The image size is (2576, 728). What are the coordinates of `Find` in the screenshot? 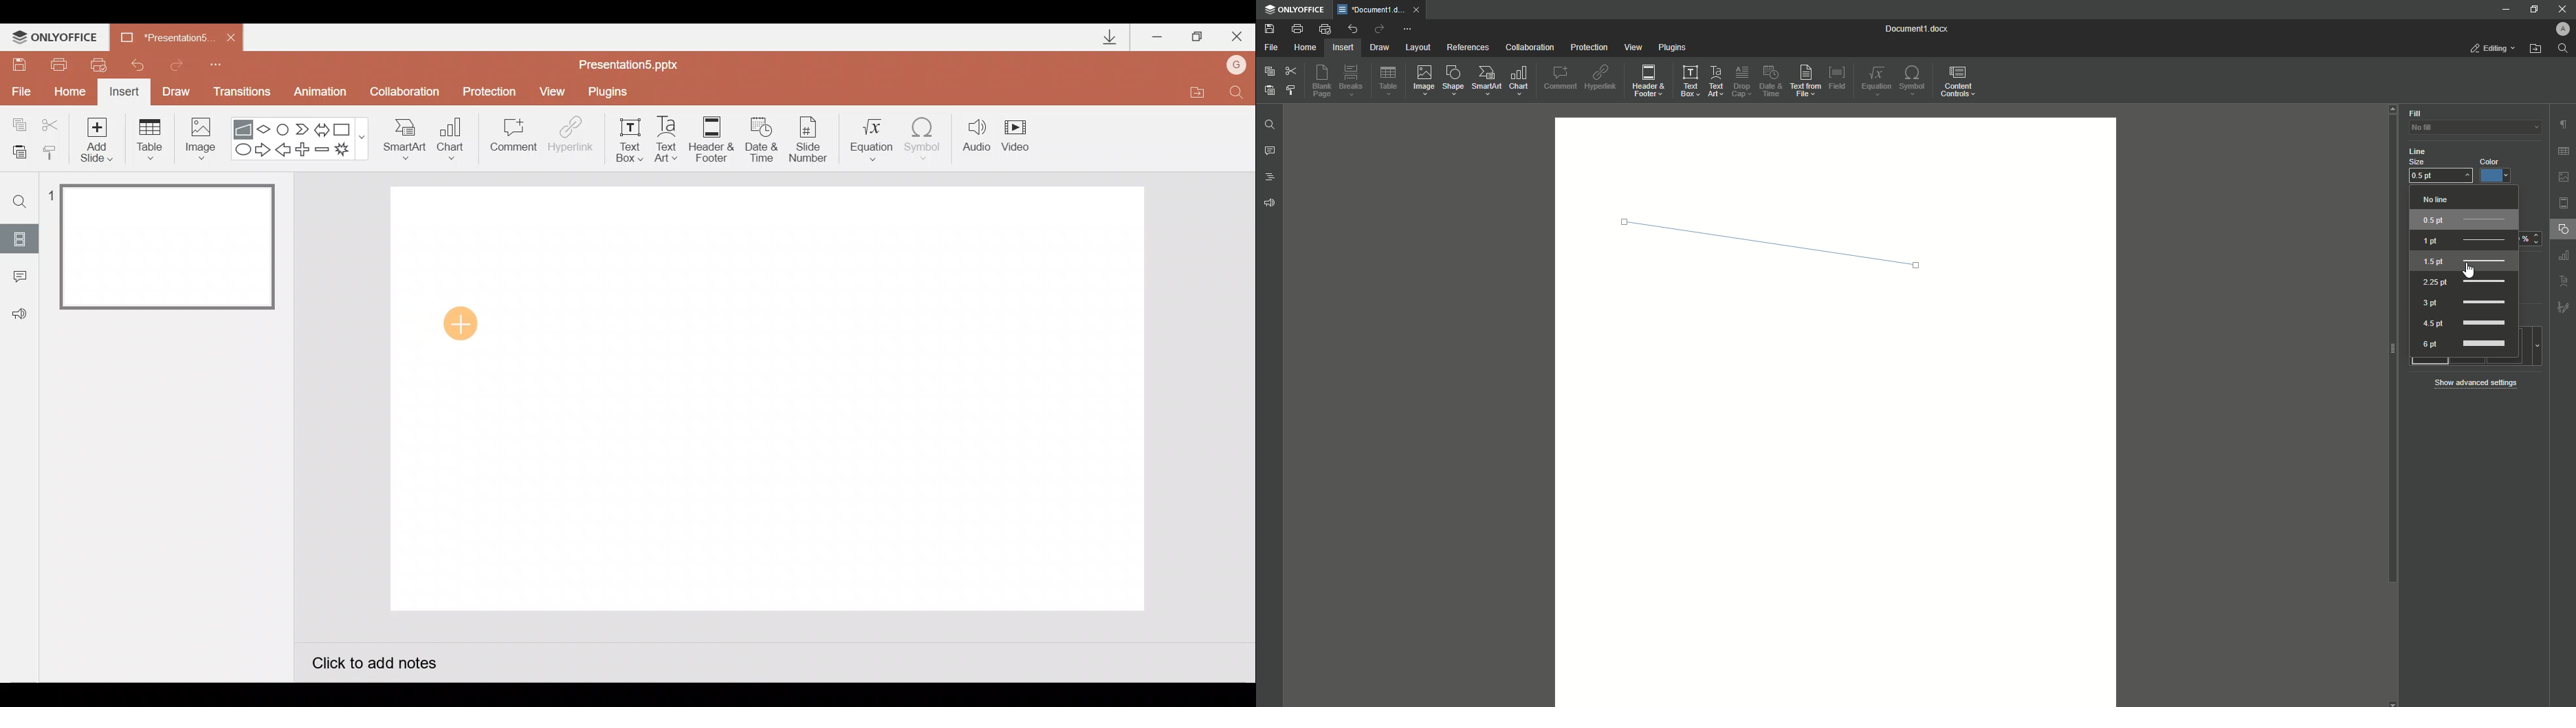 It's located at (20, 201).